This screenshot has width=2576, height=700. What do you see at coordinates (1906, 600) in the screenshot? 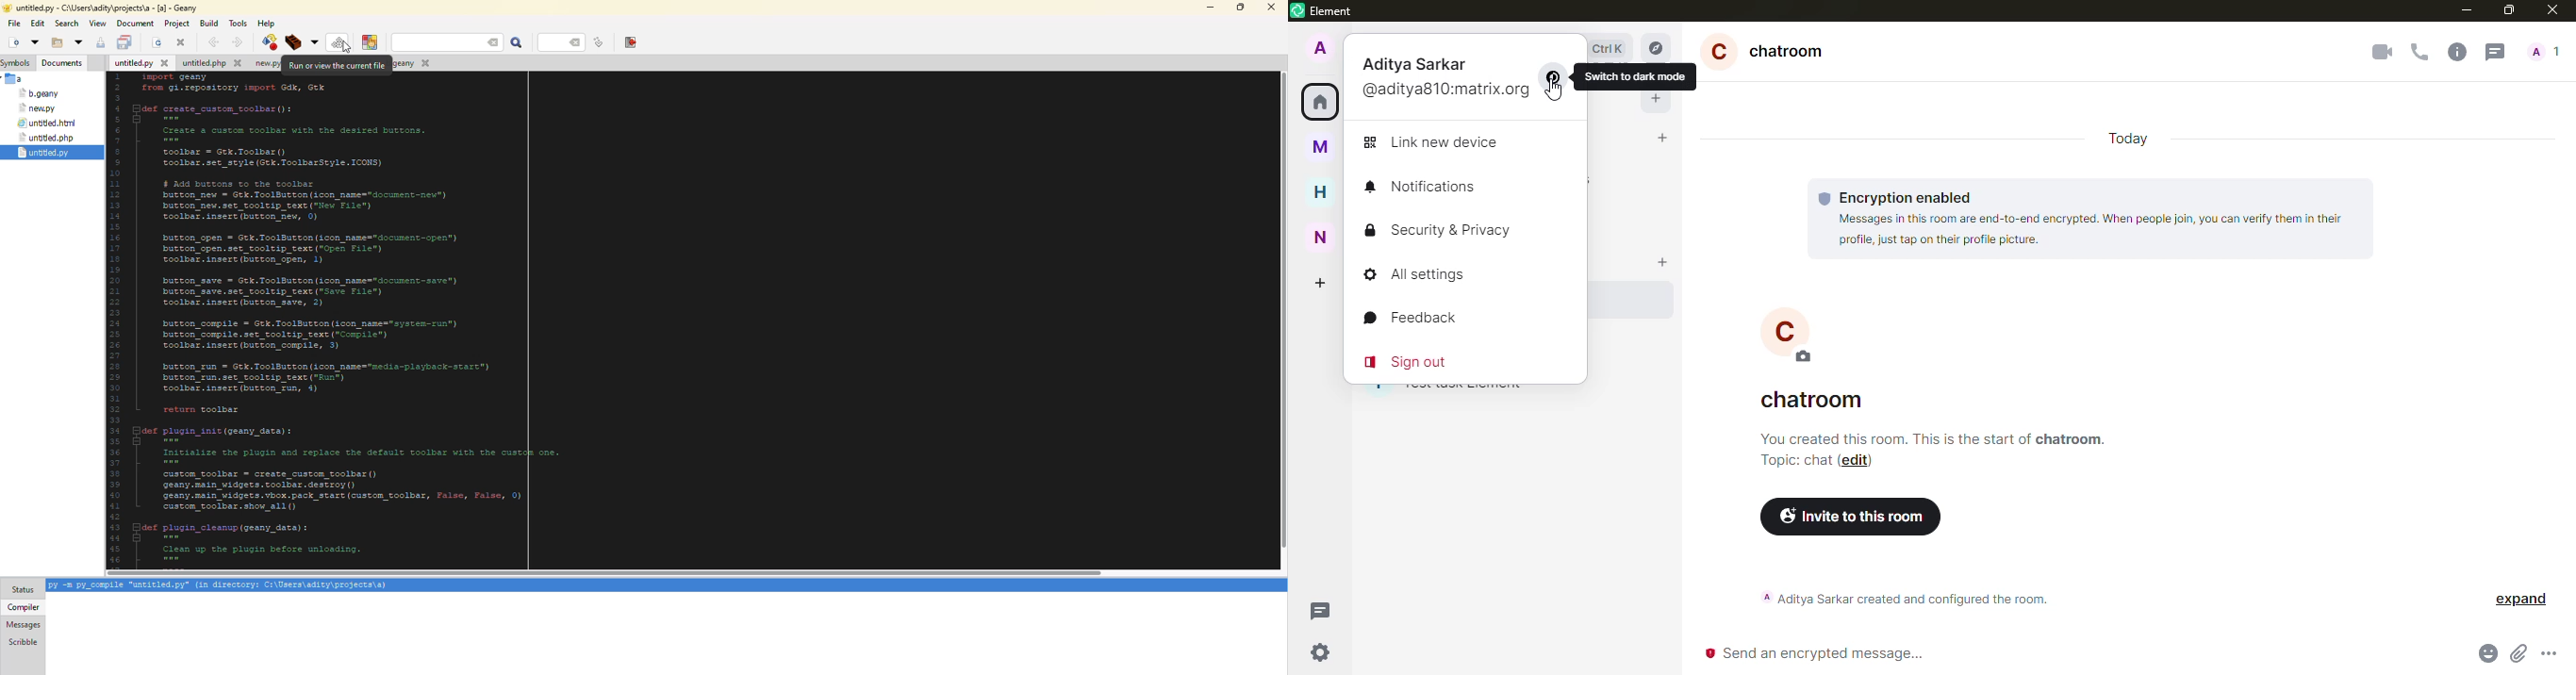
I see `aditya sarkar created and configured the room` at bounding box center [1906, 600].